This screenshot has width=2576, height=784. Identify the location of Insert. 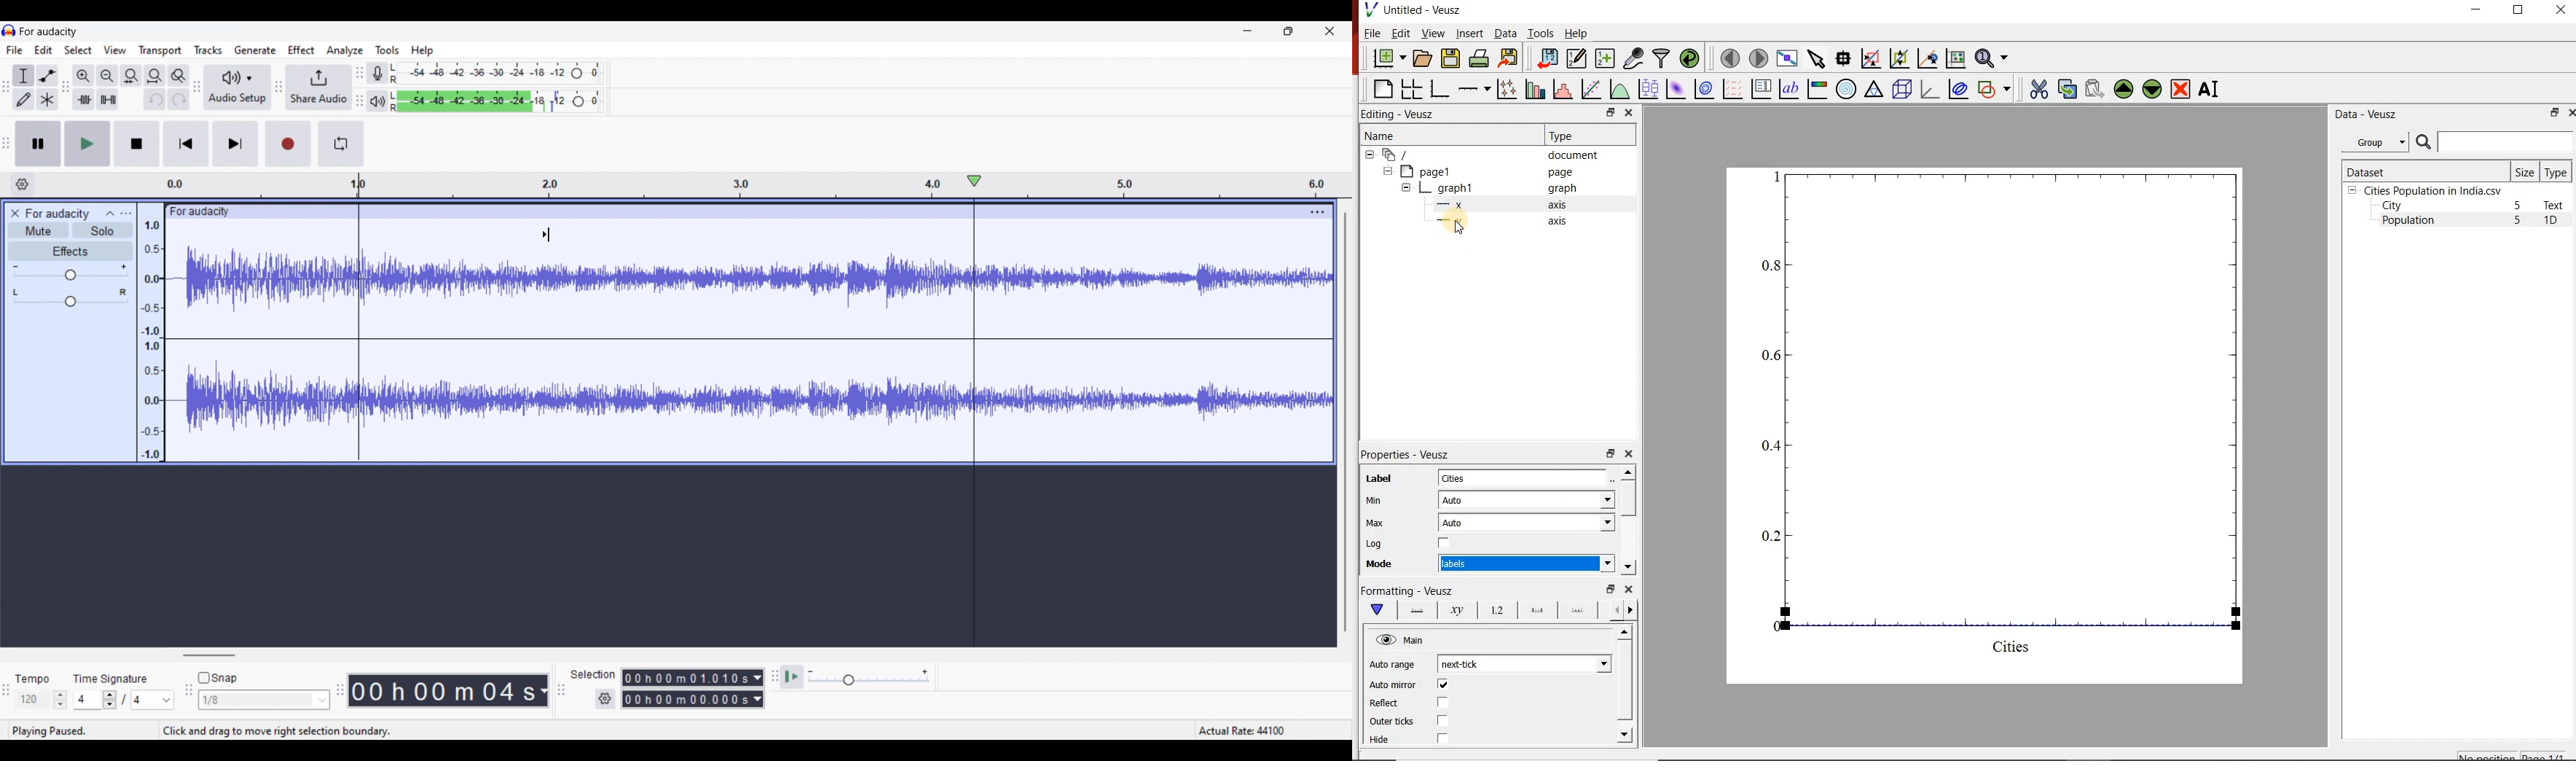
(1469, 34).